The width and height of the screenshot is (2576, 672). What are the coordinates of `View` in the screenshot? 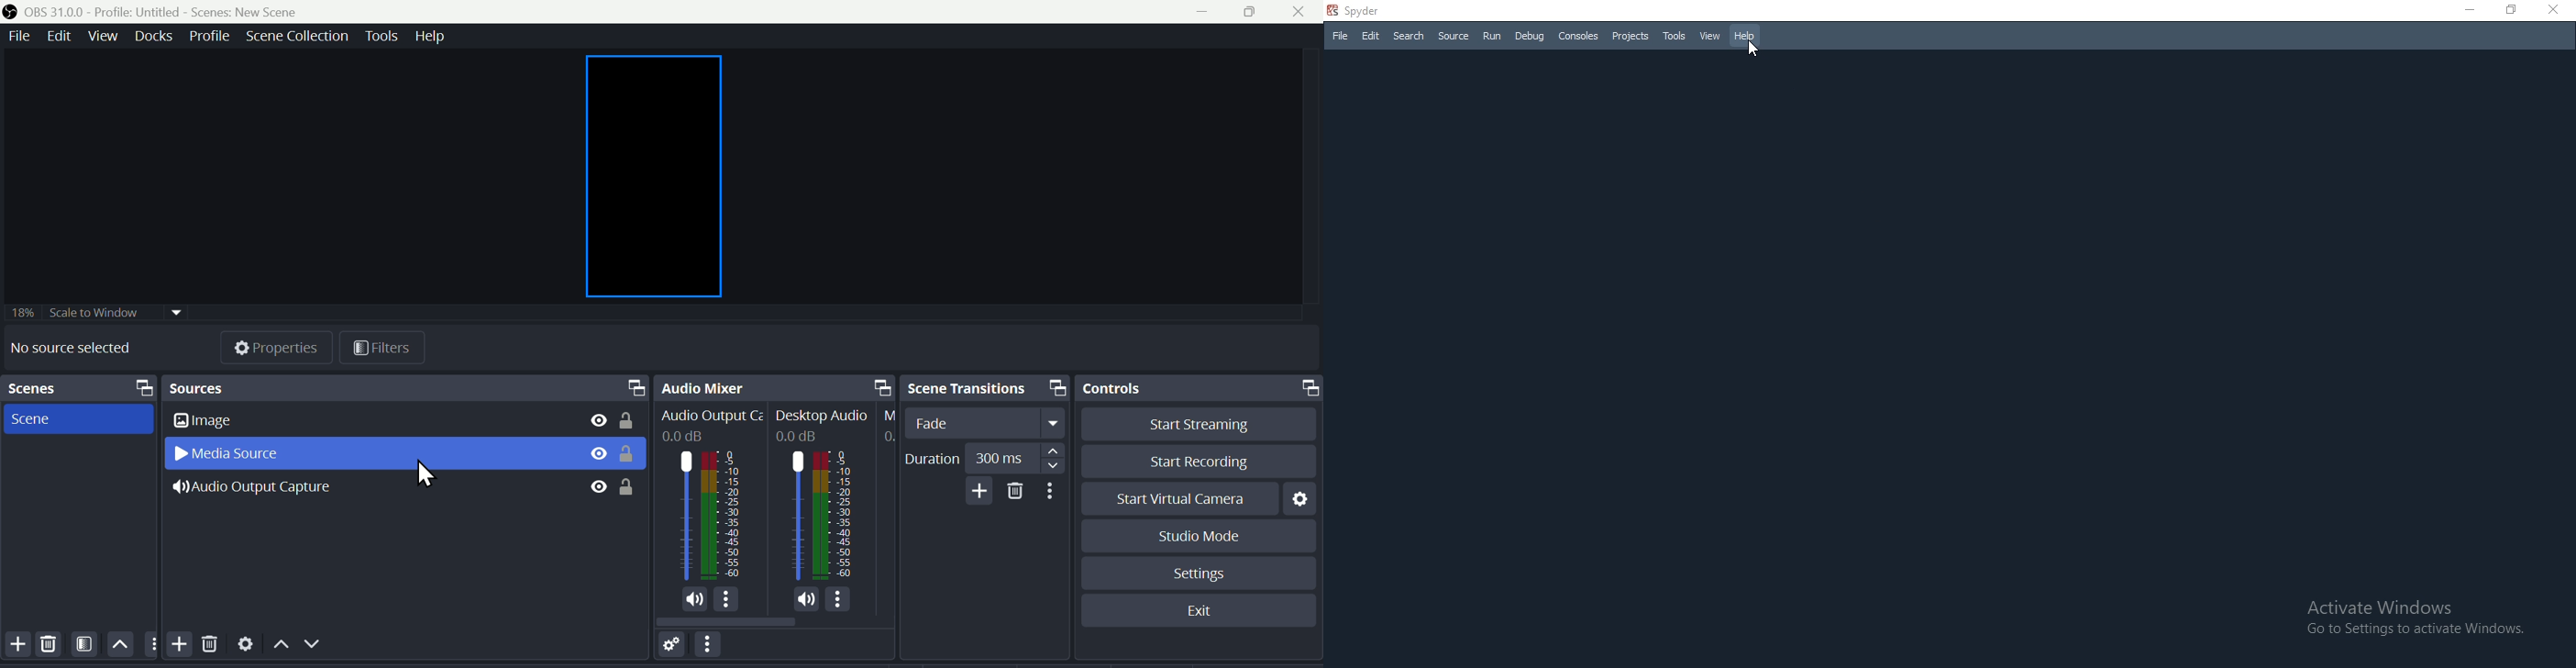 It's located at (103, 35).